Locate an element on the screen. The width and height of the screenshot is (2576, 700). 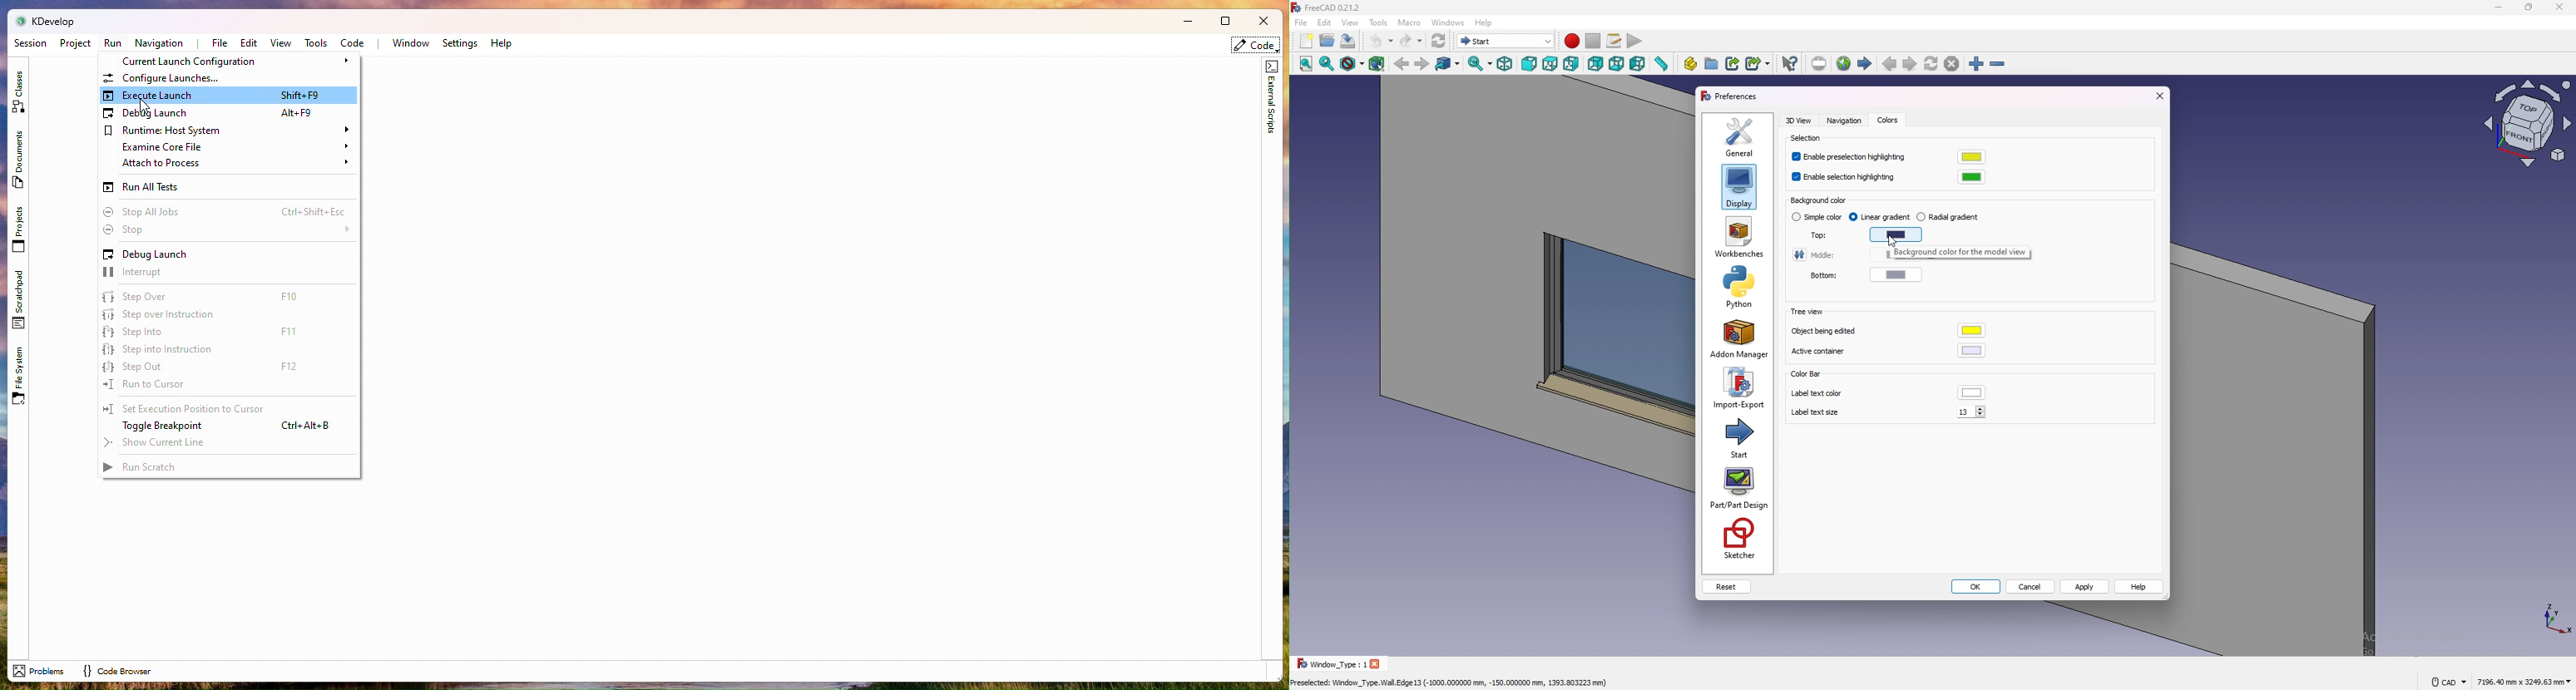
isometric is located at coordinates (1505, 64).